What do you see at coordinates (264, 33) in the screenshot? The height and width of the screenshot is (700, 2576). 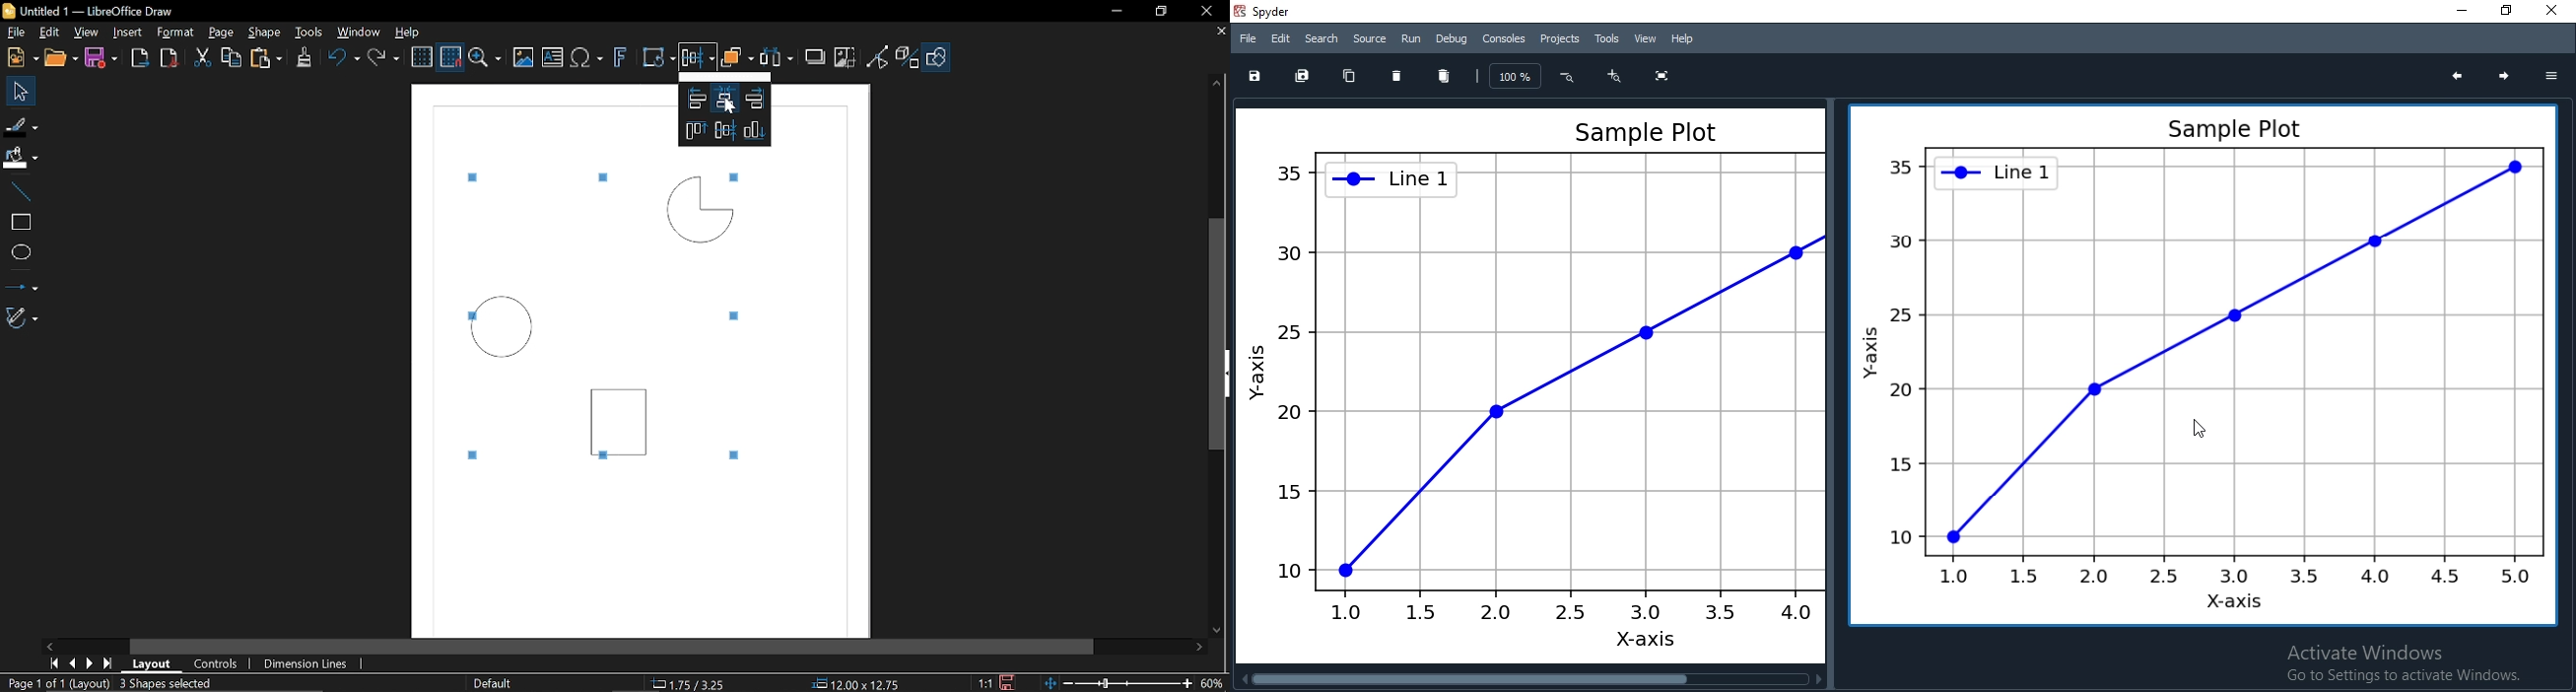 I see `Shape` at bounding box center [264, 33].